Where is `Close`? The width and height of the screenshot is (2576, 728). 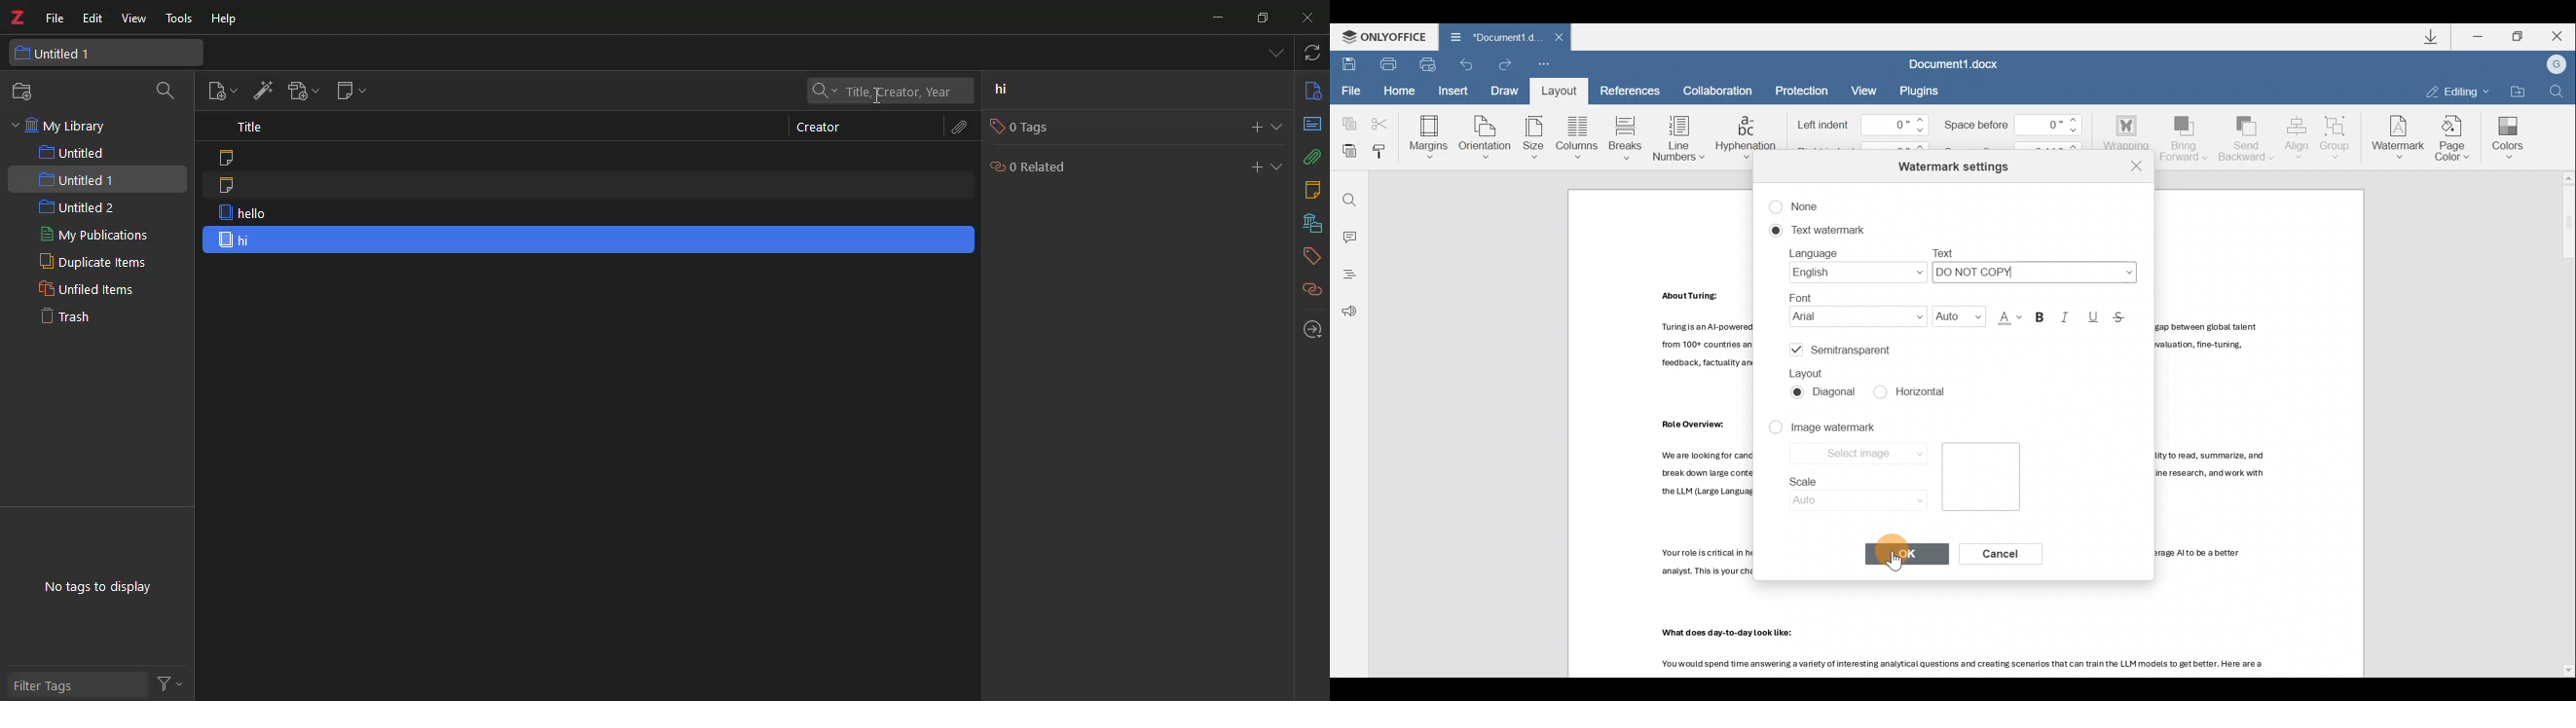
Close is located at coordinates (2555, 36).